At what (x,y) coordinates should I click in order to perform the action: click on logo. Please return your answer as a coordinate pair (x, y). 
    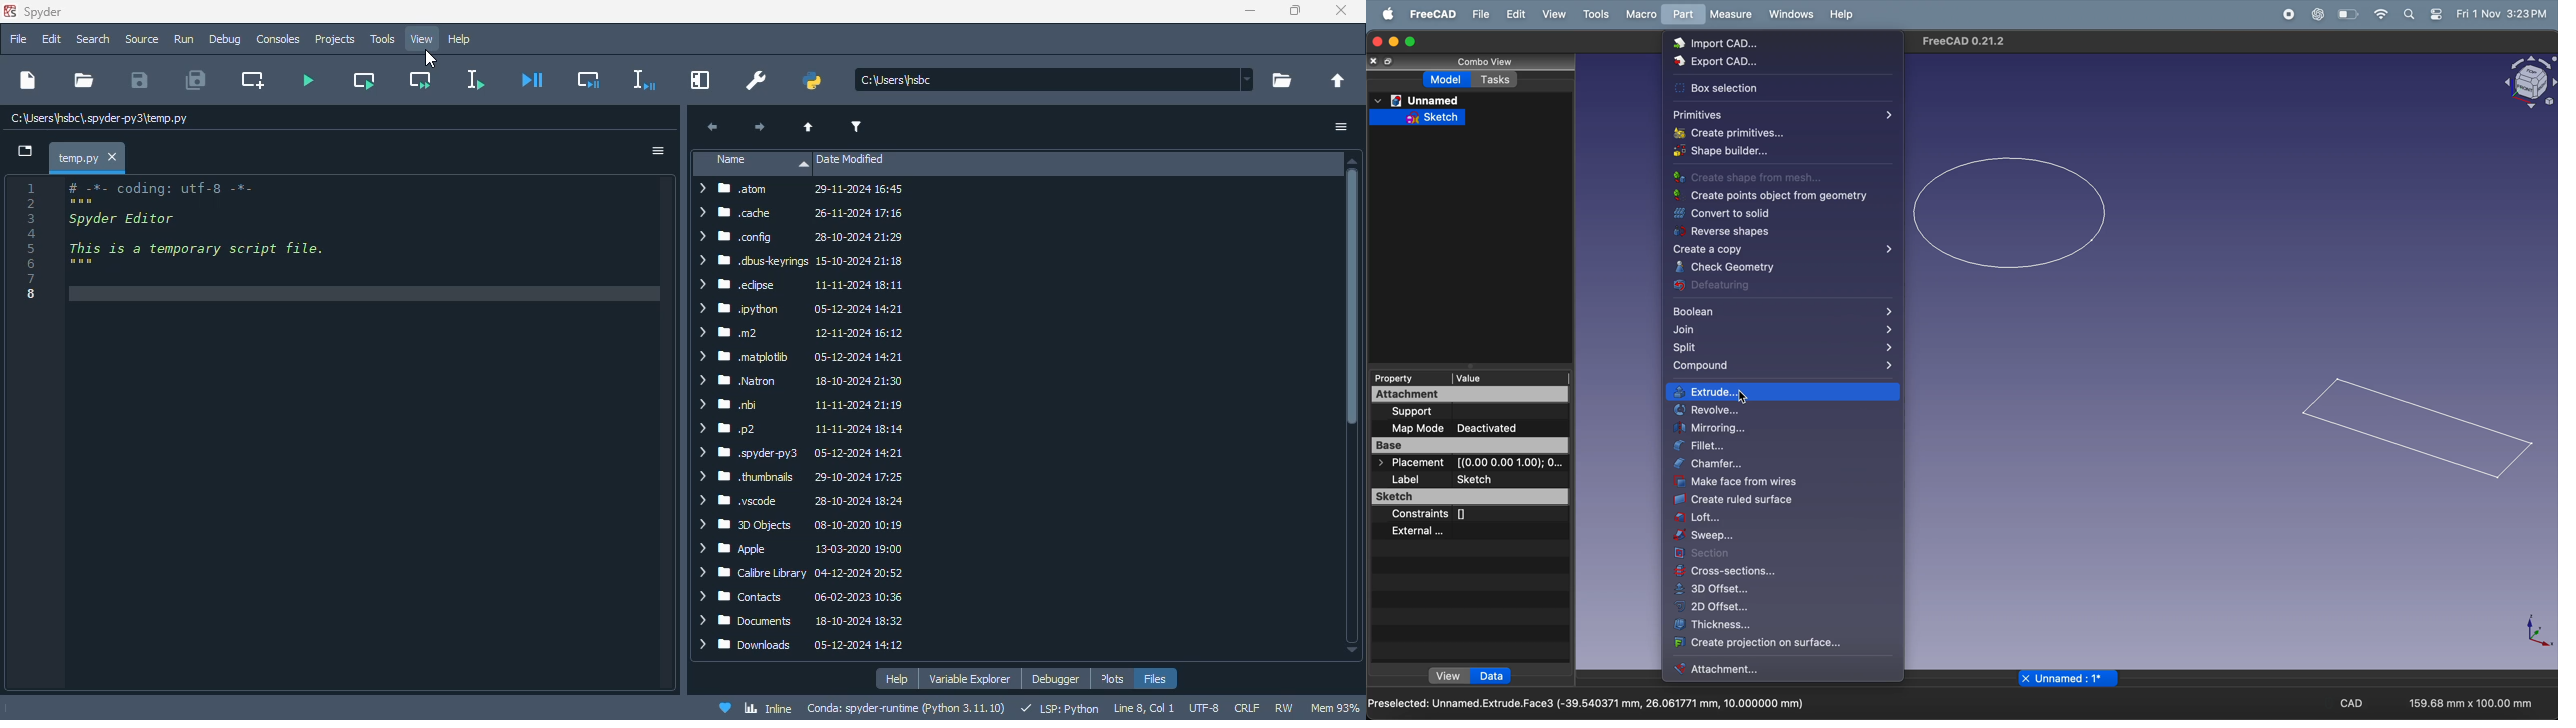
    Looking at the image, I should click on (9, 11).